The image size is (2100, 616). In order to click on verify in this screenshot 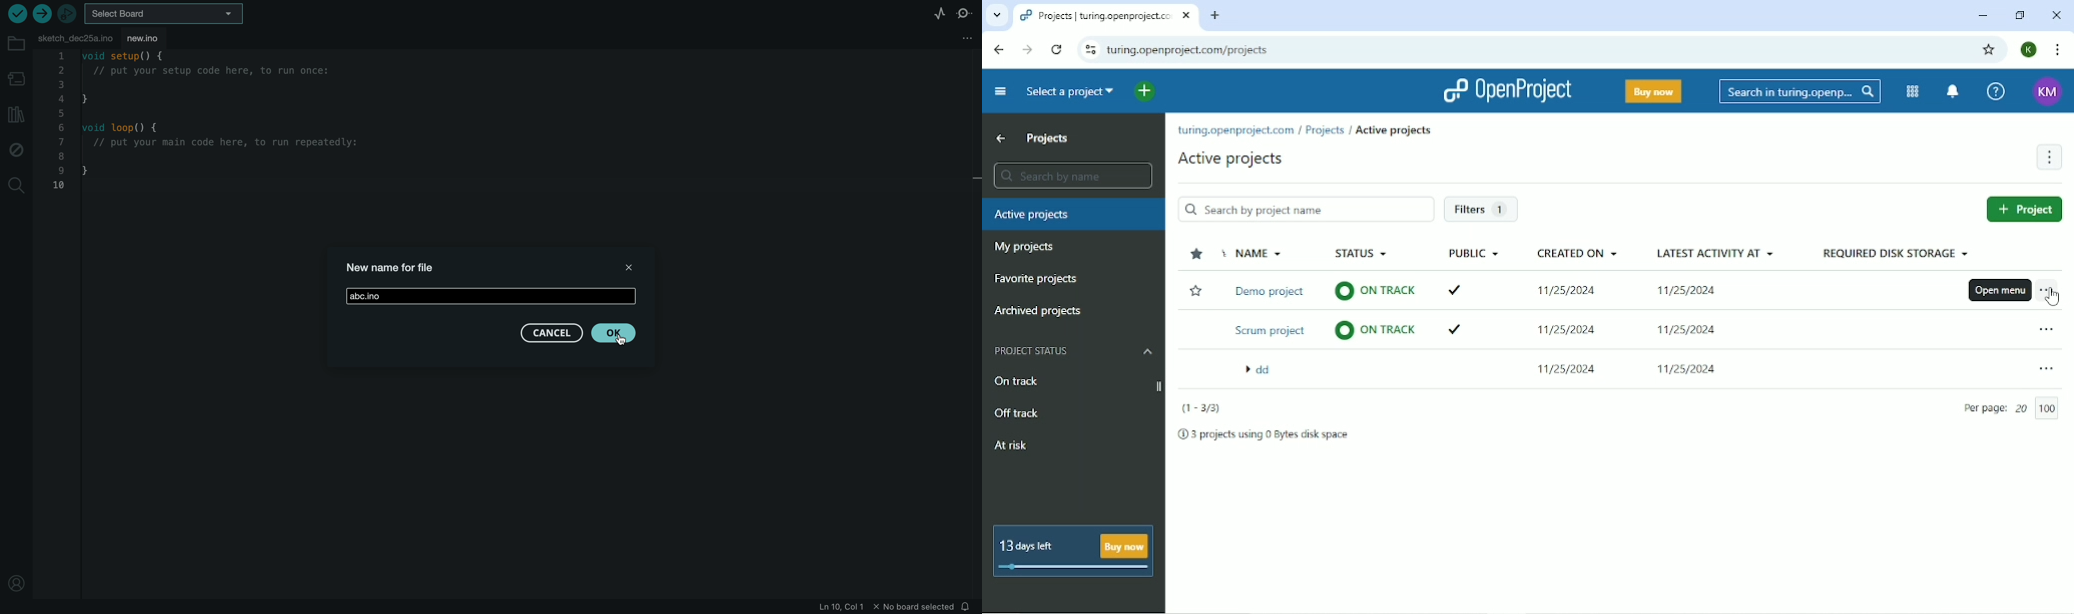, I will do `click(16, 14)`.